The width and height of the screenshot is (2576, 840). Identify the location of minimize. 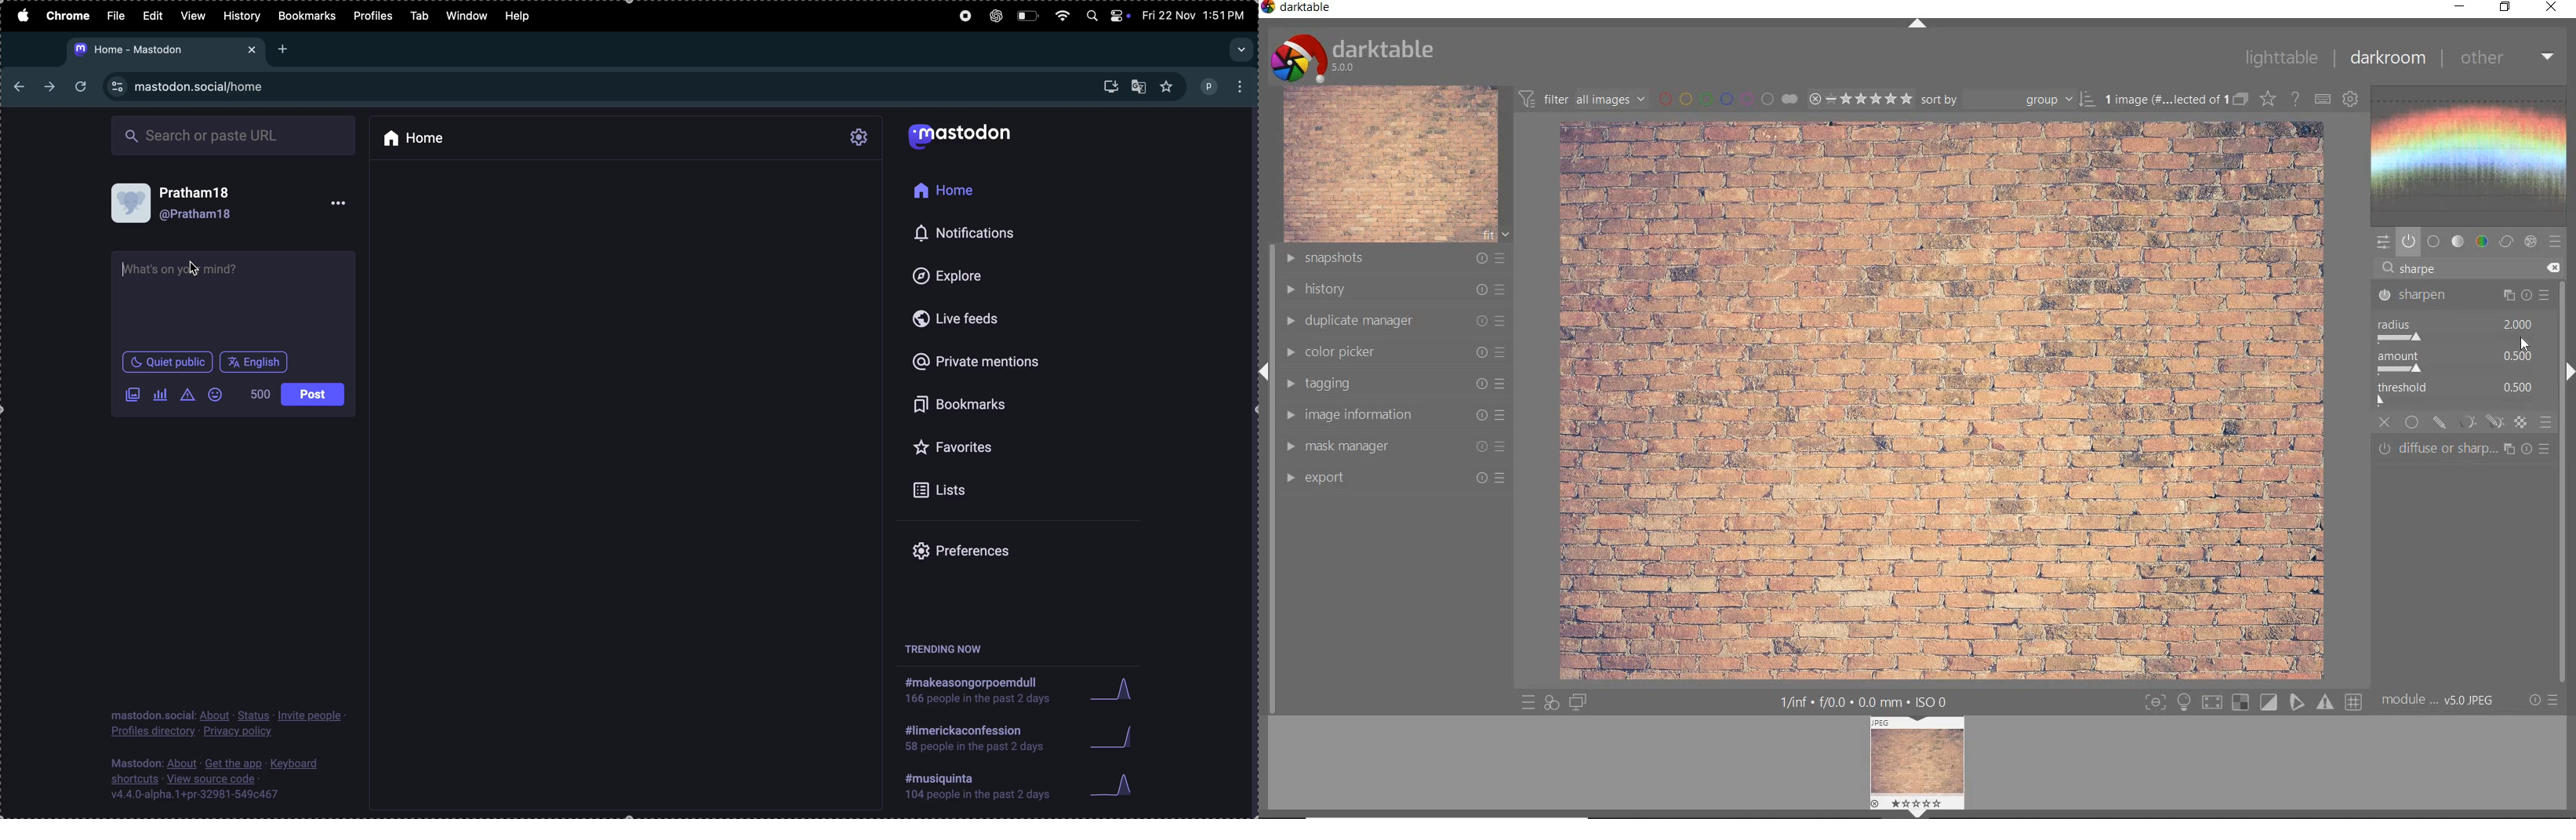
(2458, 5).